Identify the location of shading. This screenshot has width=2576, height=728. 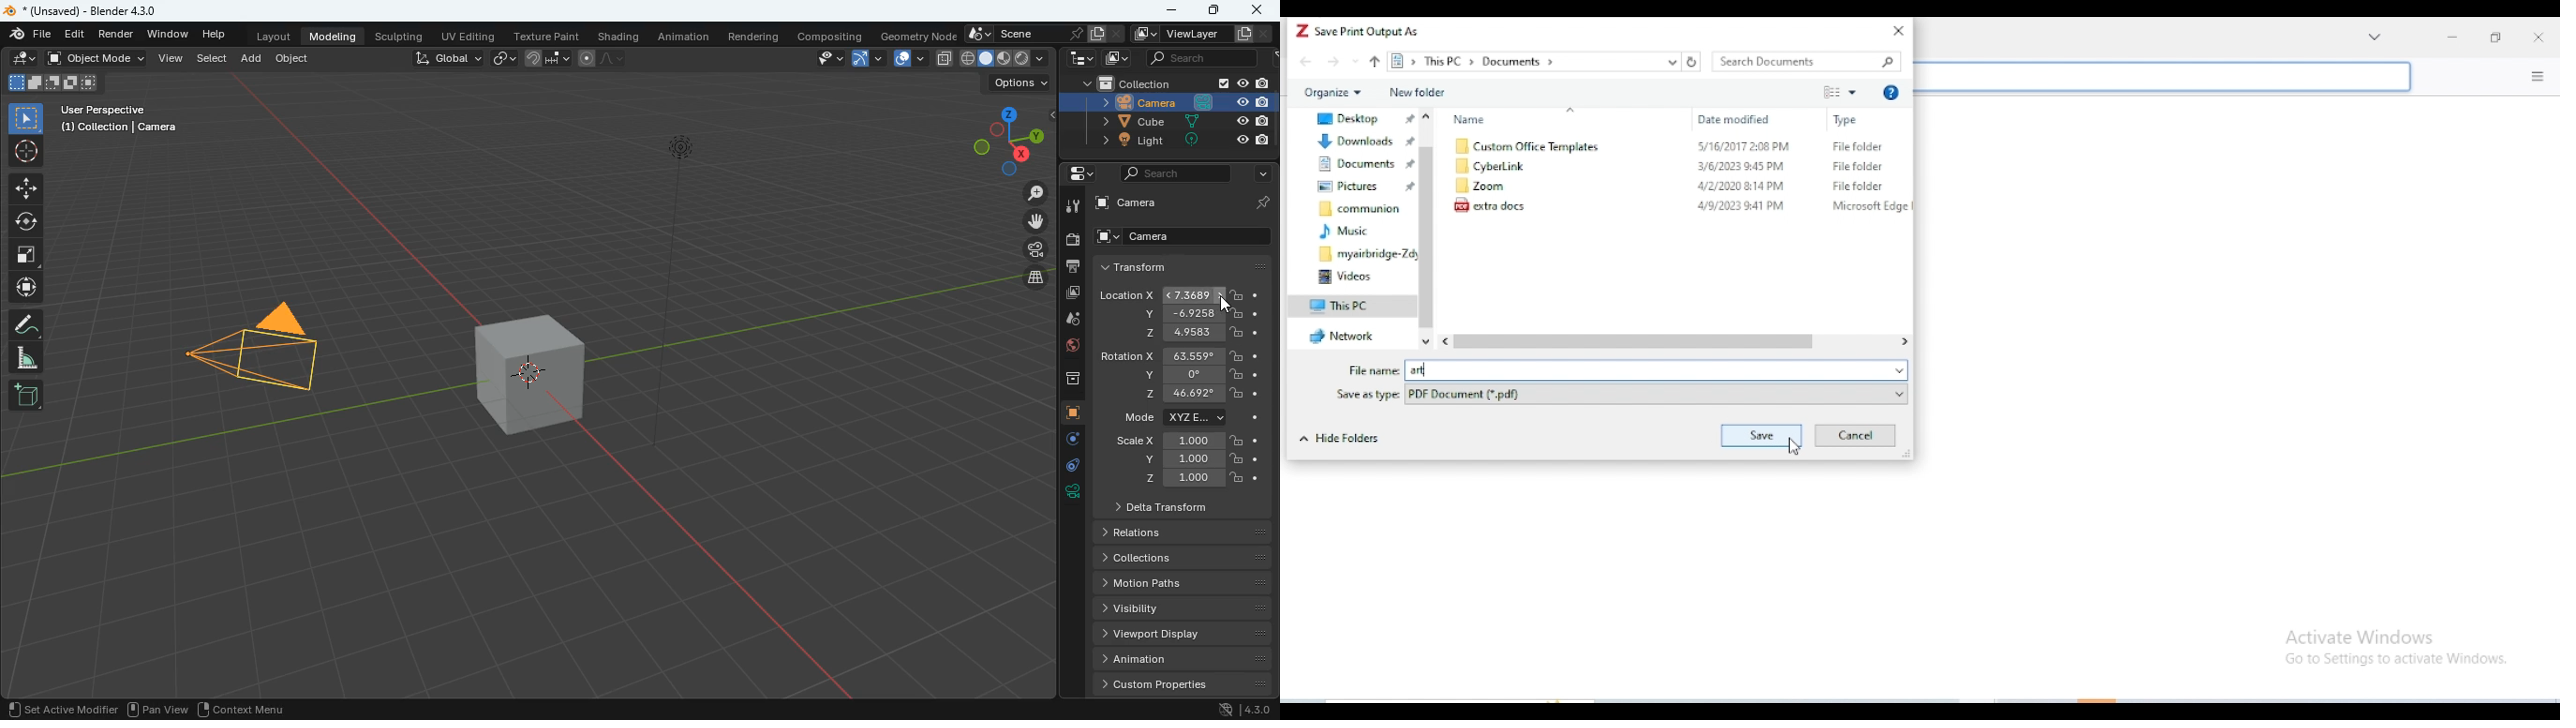
(621, 36).